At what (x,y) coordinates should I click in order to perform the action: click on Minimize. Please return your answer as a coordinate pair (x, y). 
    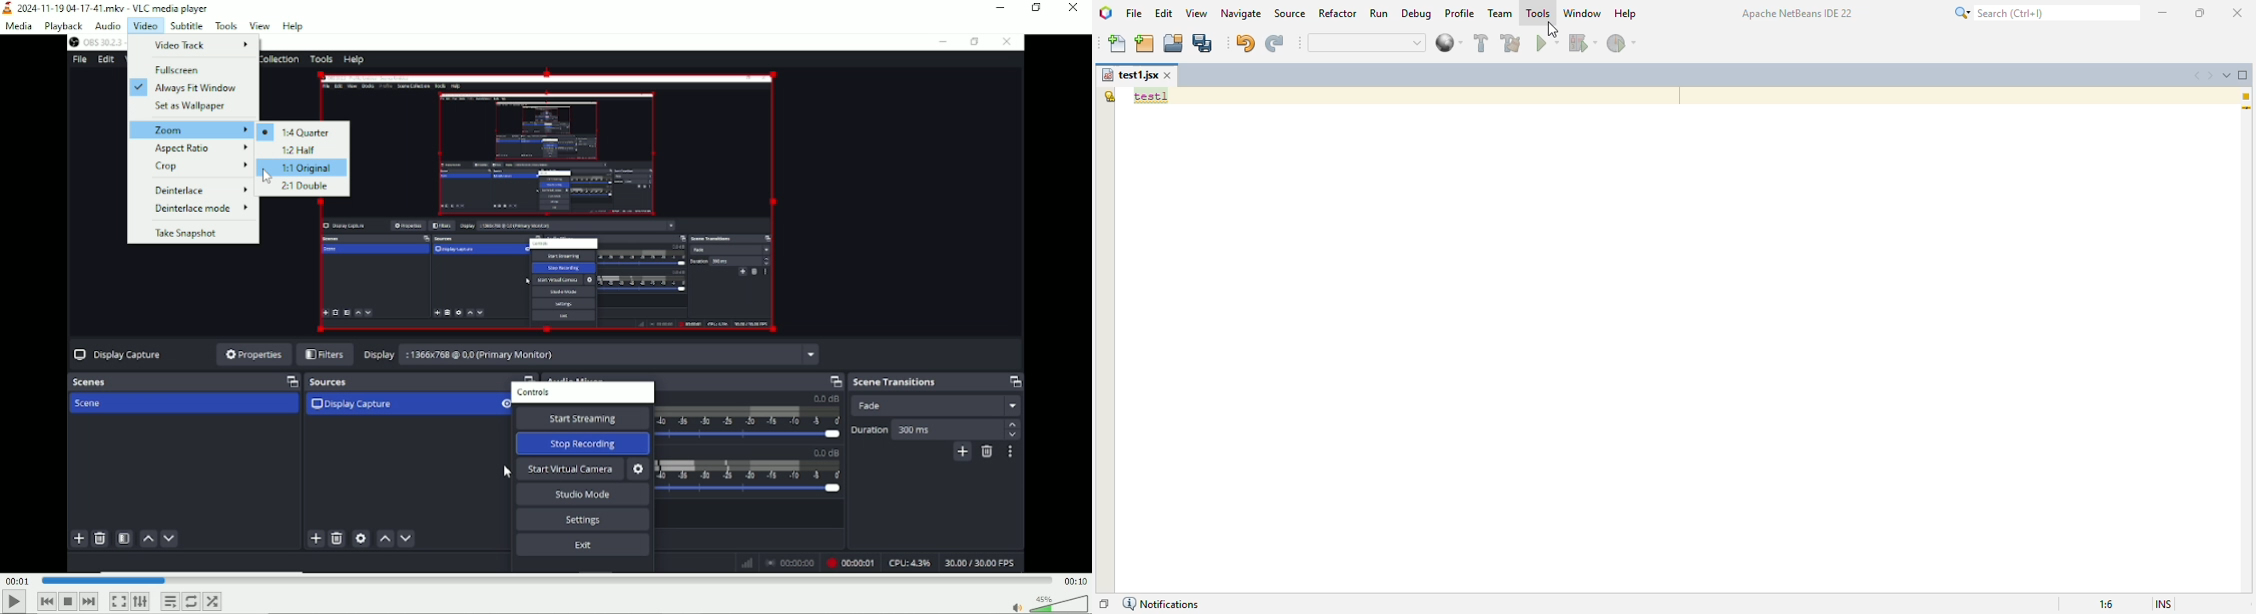
    Looking at the image, I should click on (1001, 8).